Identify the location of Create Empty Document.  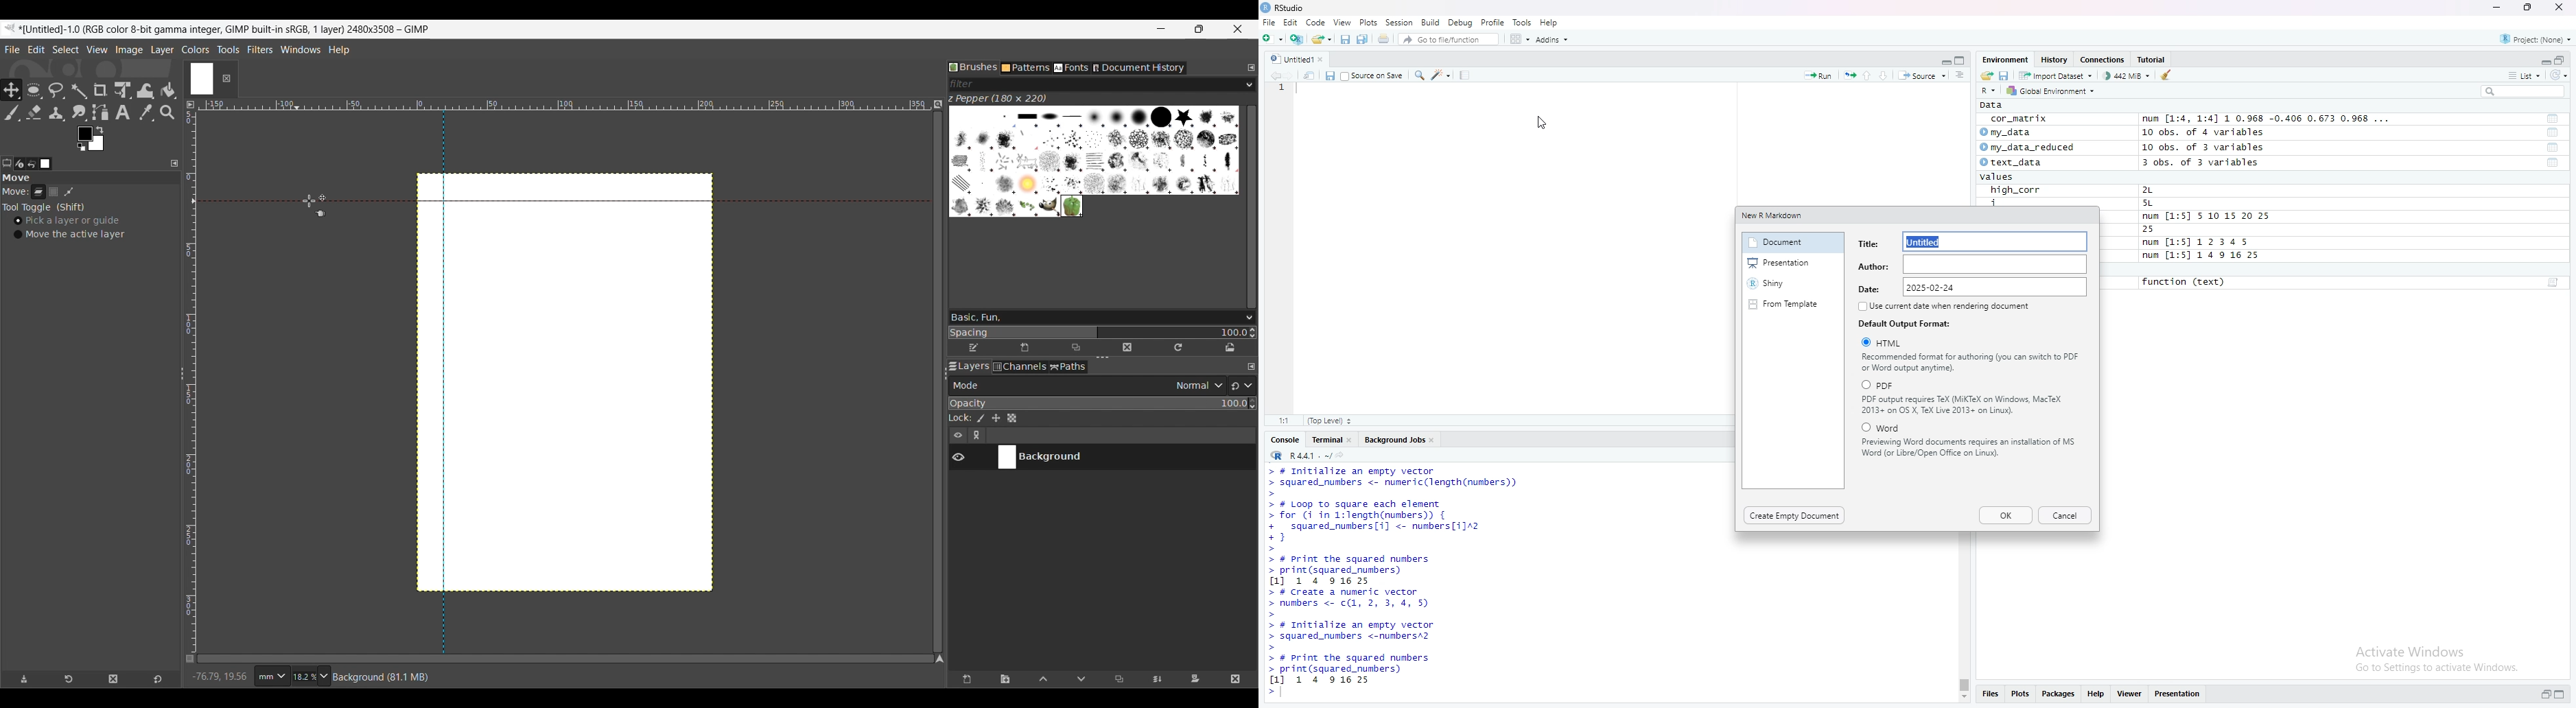
(1795, 515).